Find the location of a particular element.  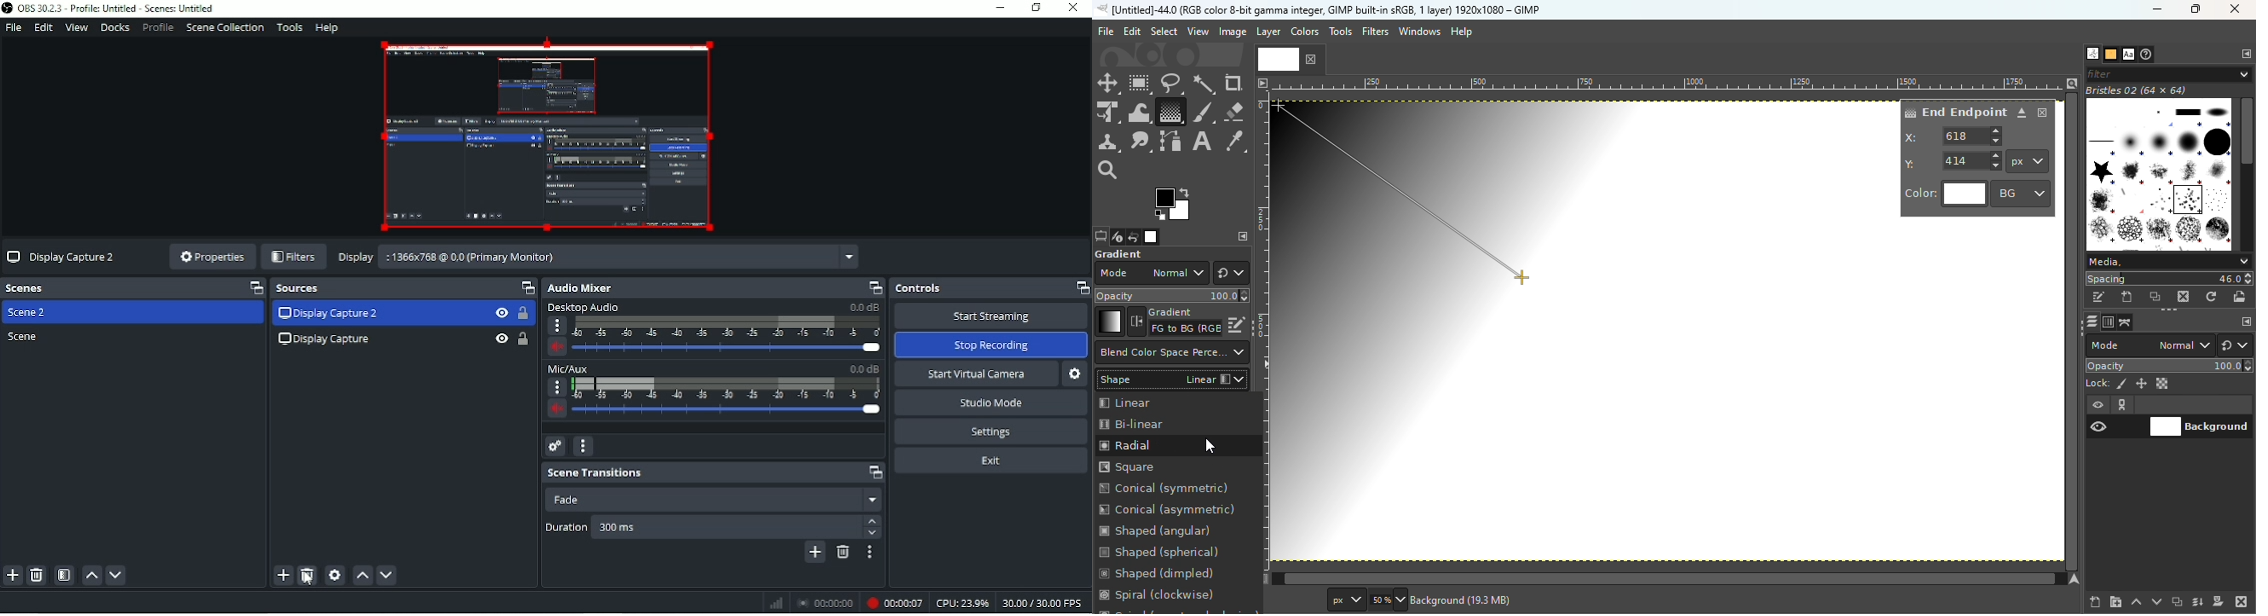

Profile is located at coordinates (157, 28).